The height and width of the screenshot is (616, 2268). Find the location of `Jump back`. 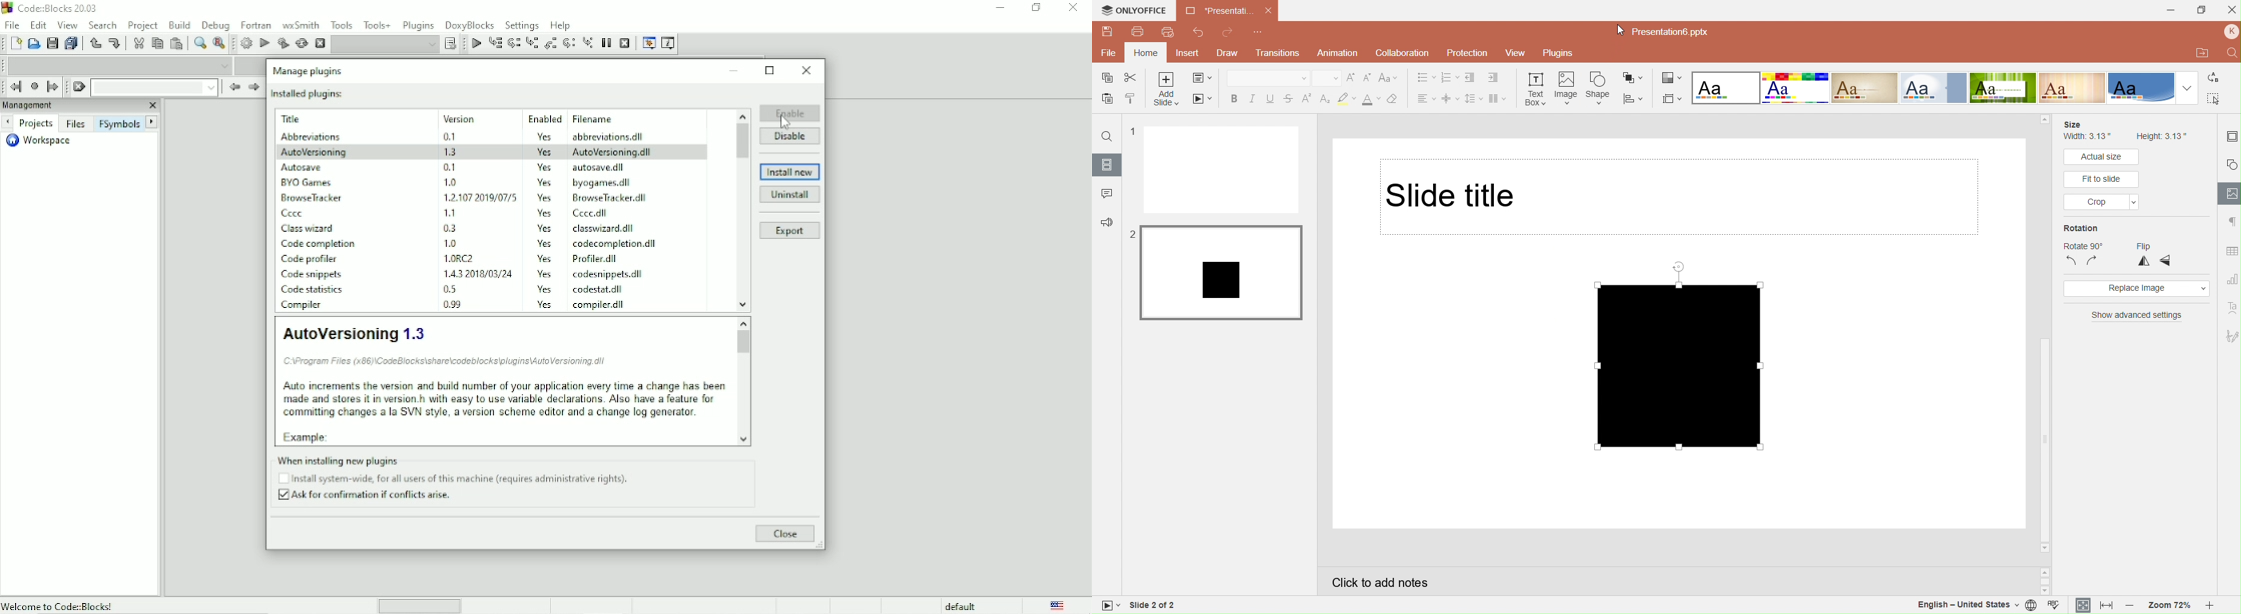

Jump back is located at coordinates (16, 86).